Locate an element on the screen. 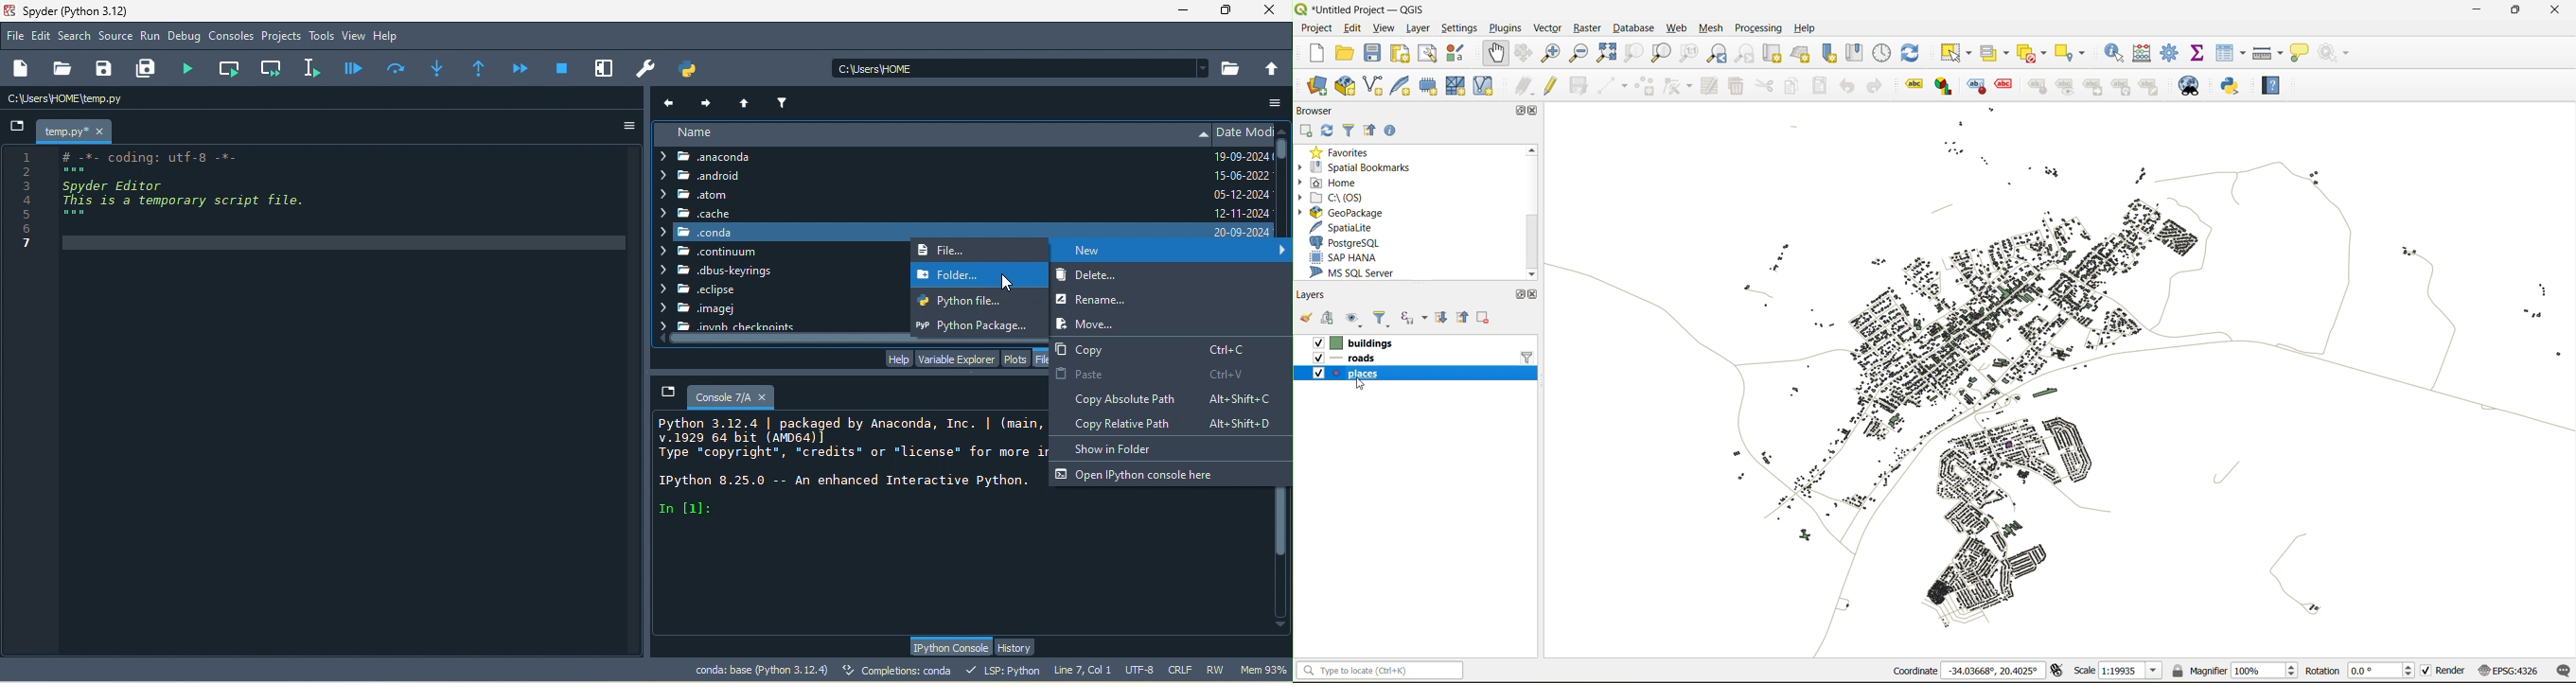 The image size is (2576, 700). run is located at coordinates (150, 37).